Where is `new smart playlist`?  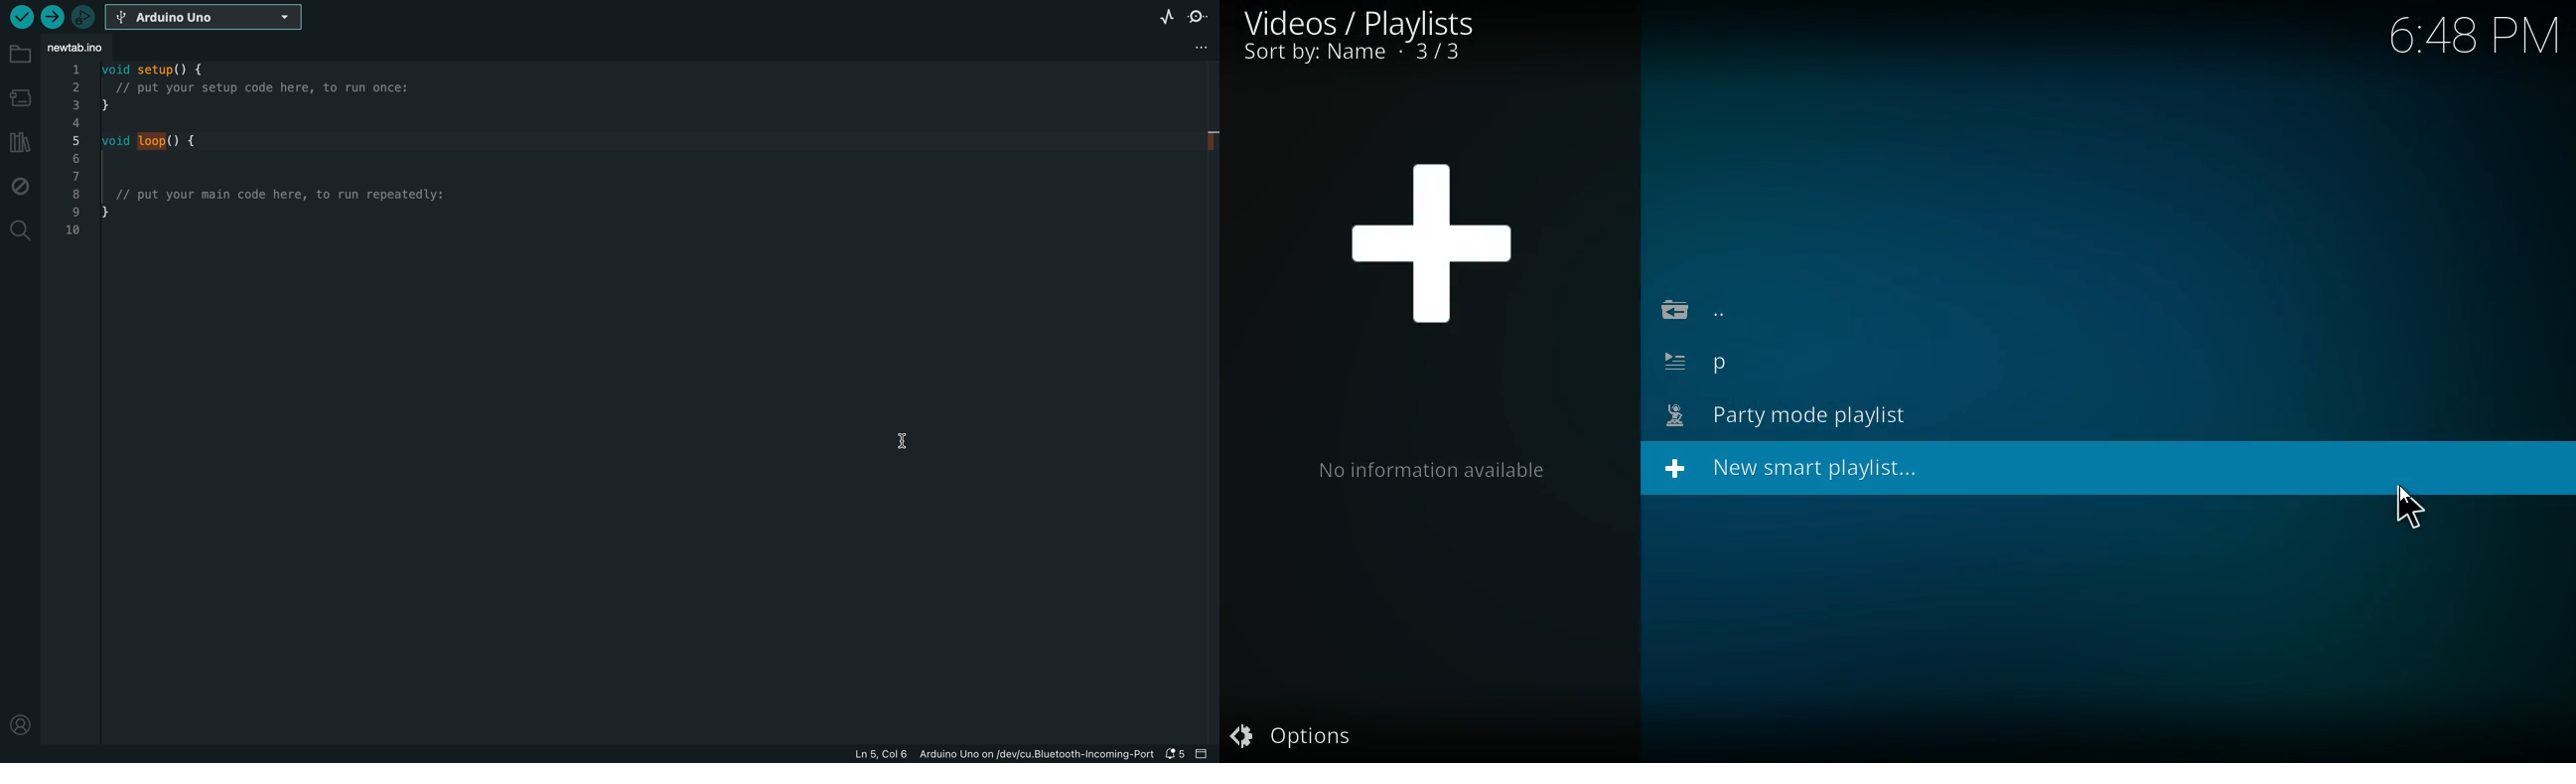 new smart playlist is located at coordinates (1808, 469).